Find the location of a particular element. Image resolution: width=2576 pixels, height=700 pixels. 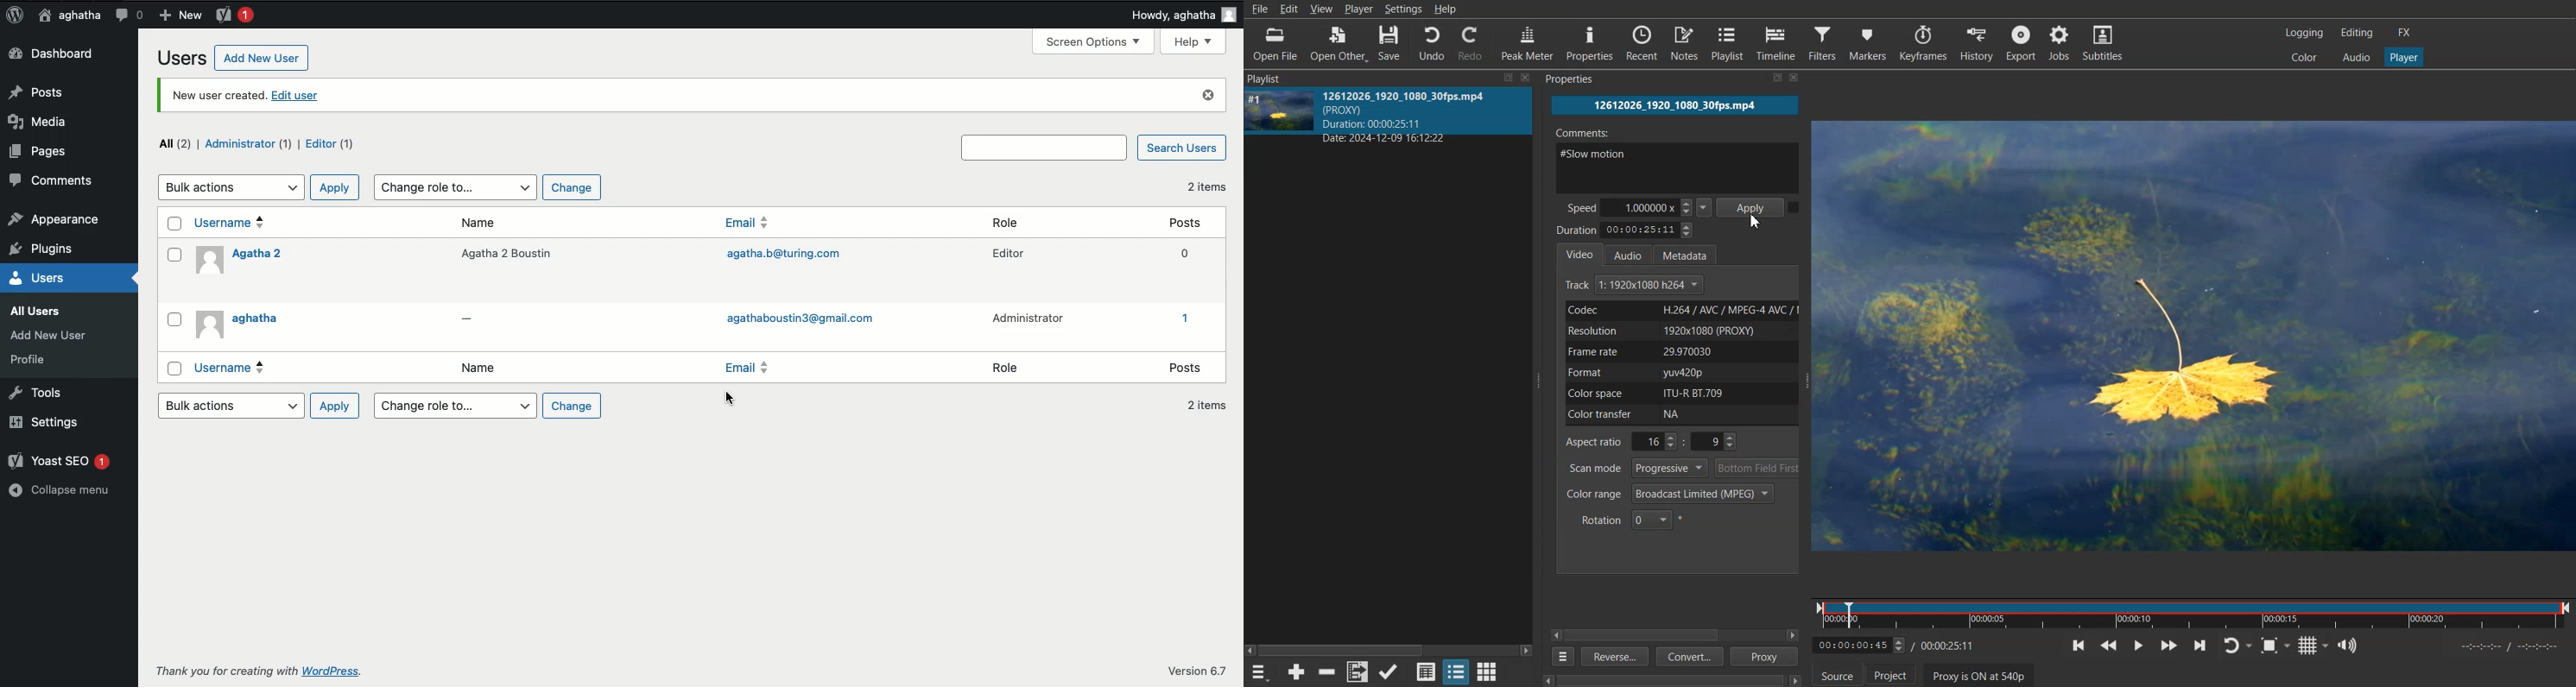

Color Space is located at coordinates (1678, 393).